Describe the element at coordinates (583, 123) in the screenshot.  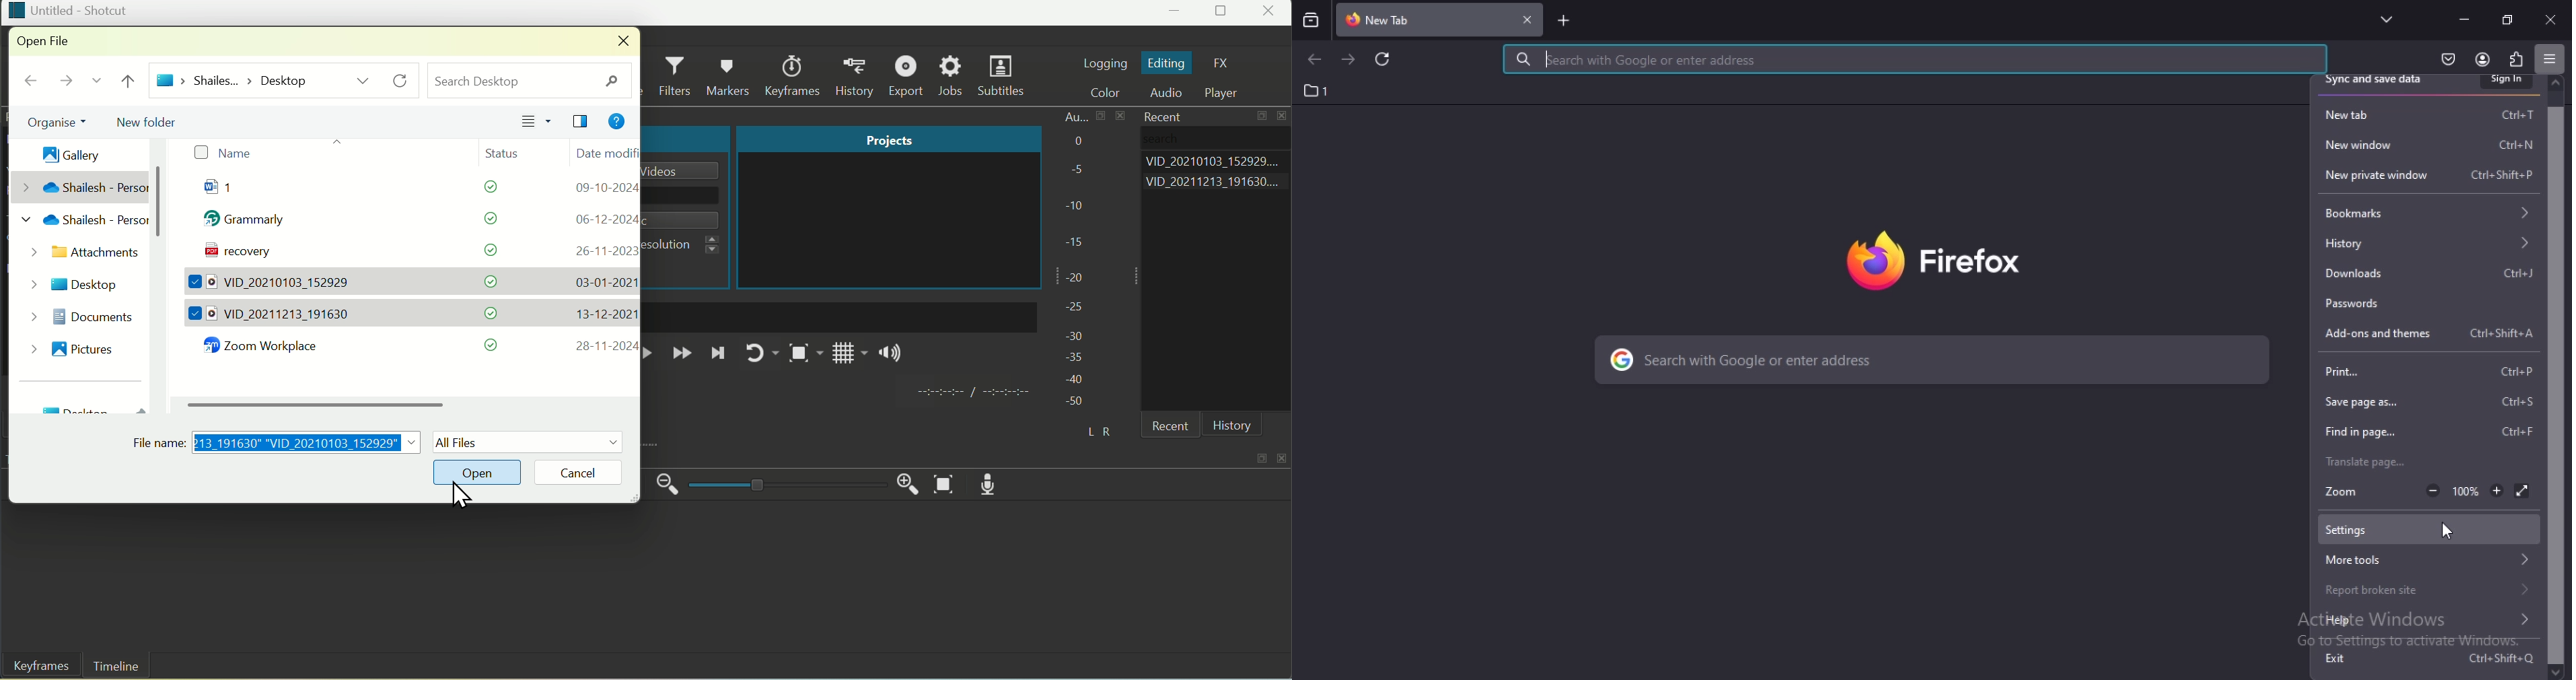
I see `Tile` at that location.